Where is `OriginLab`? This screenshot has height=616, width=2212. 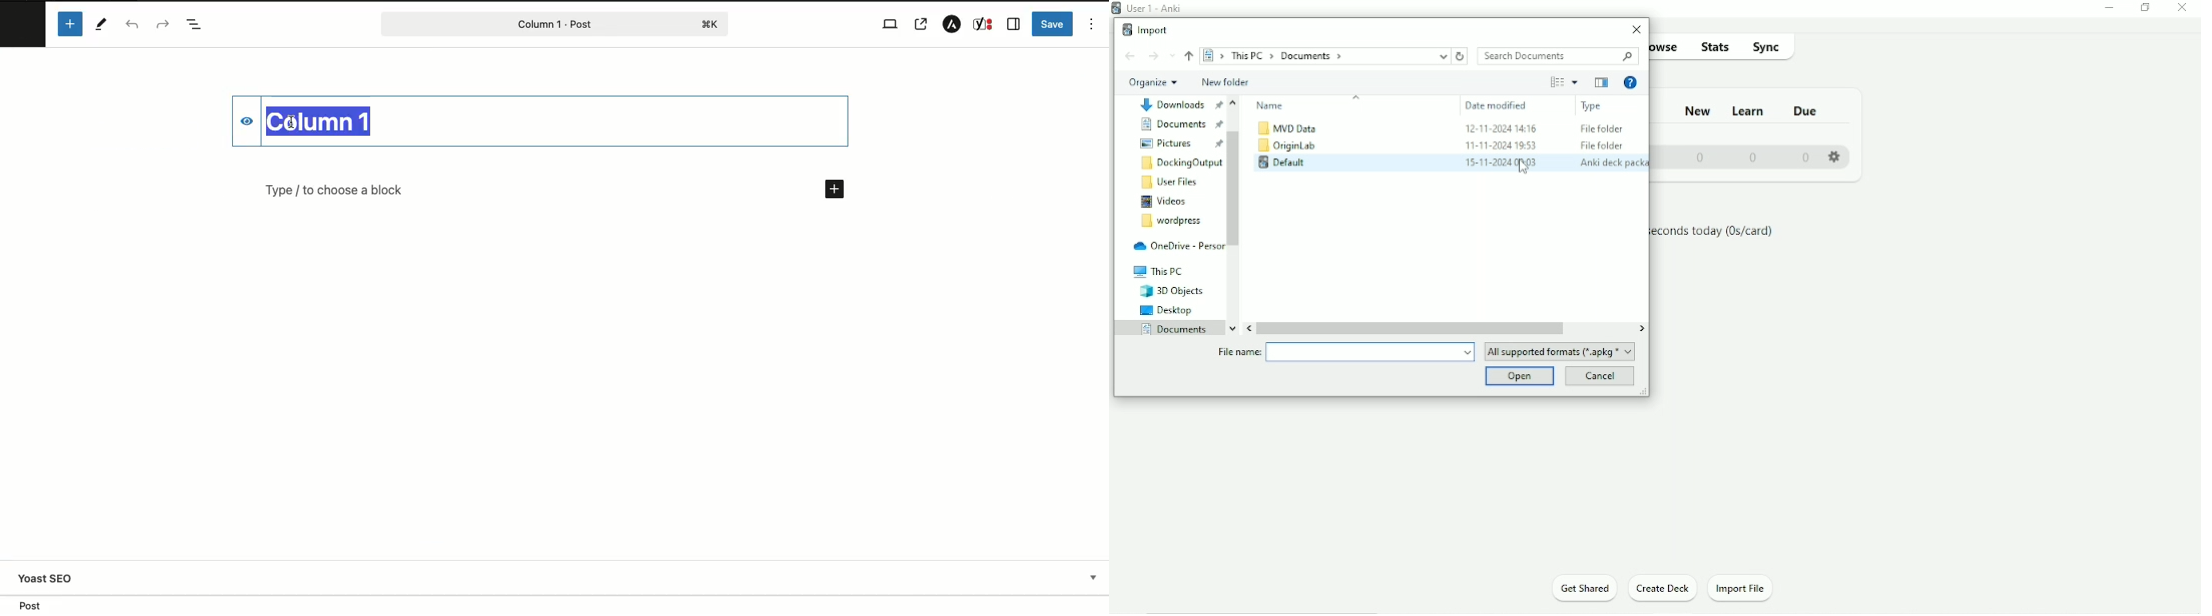
OriginLab is located at coordinates (1287, 145).